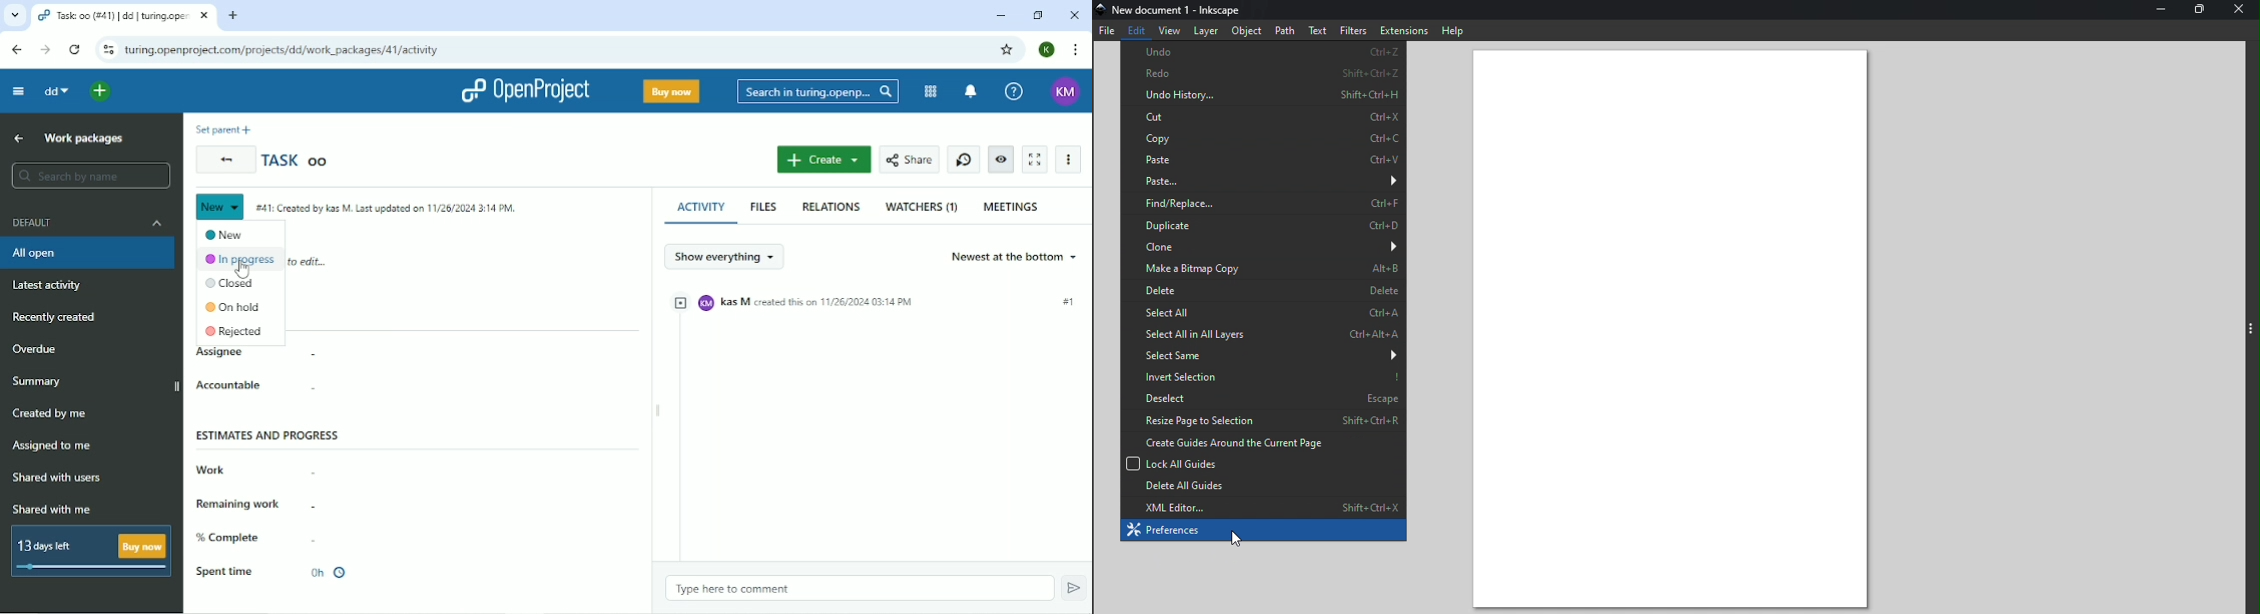  What do you see at coordinates (45, 49) in the screenshot?
I see `Forward` at bounding box center [45, 49].